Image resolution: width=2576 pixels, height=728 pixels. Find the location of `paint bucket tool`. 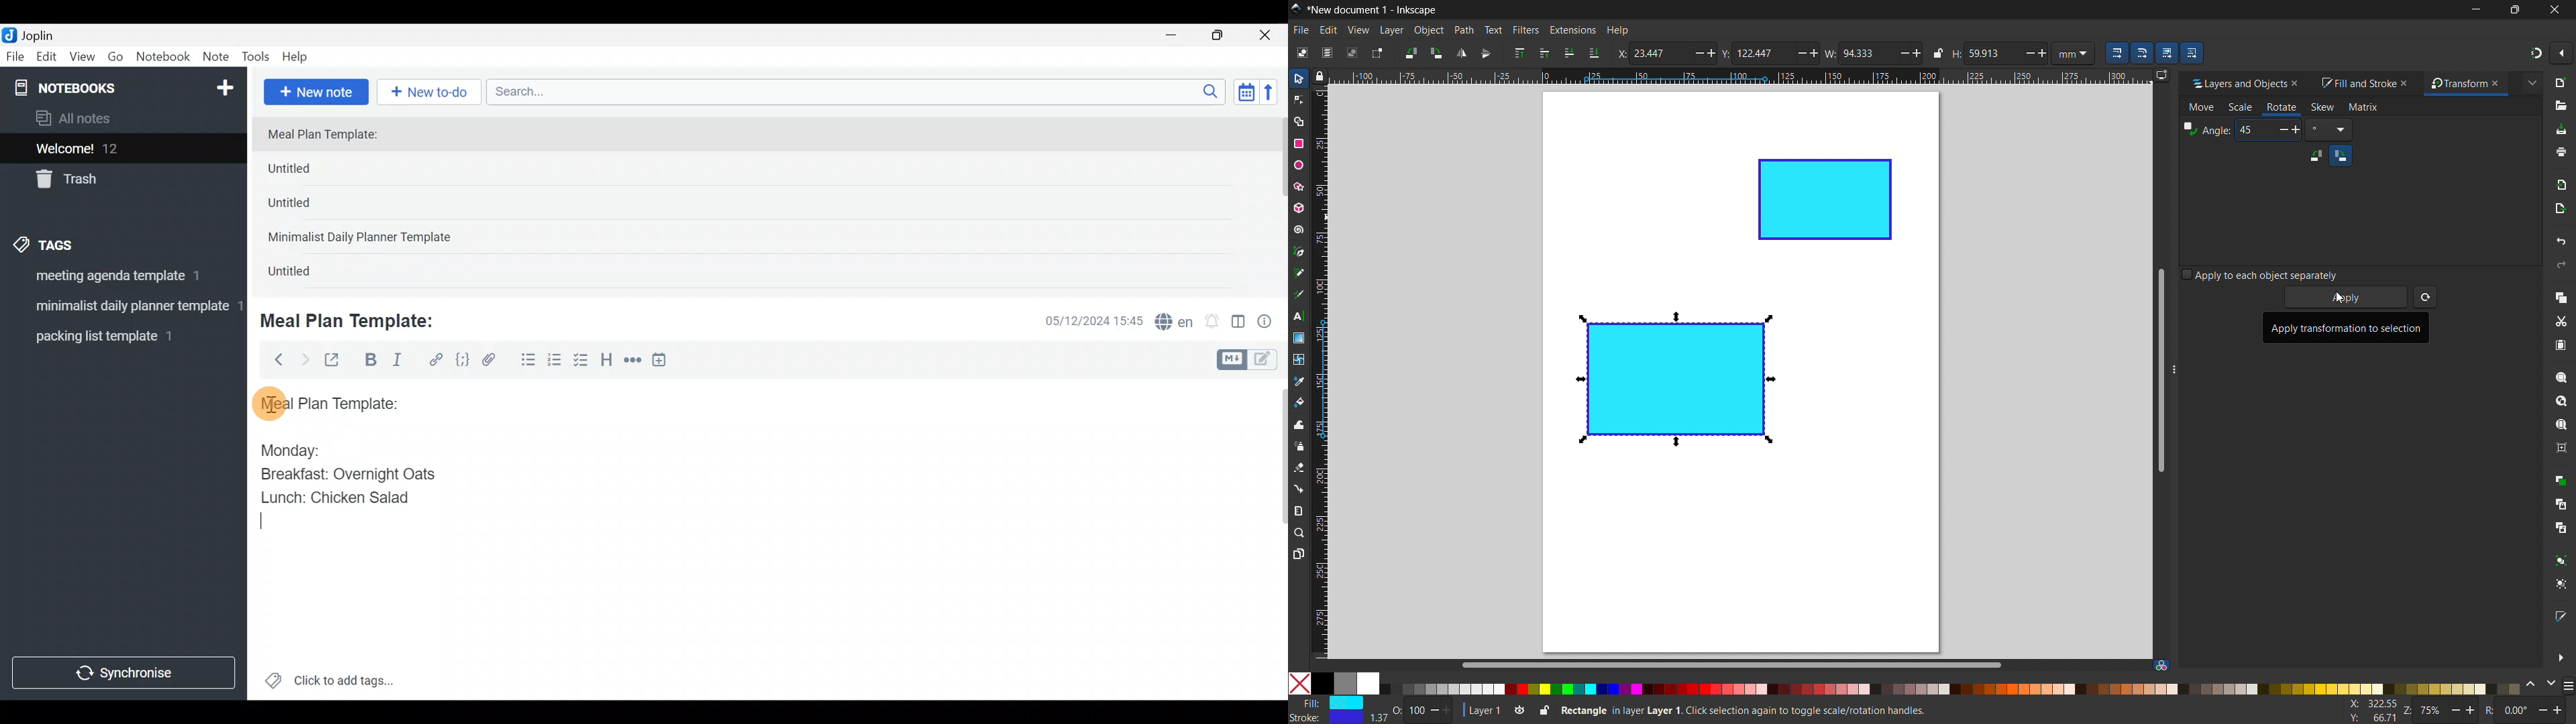

paint bucket tool is located at coordinates (1300, 402).